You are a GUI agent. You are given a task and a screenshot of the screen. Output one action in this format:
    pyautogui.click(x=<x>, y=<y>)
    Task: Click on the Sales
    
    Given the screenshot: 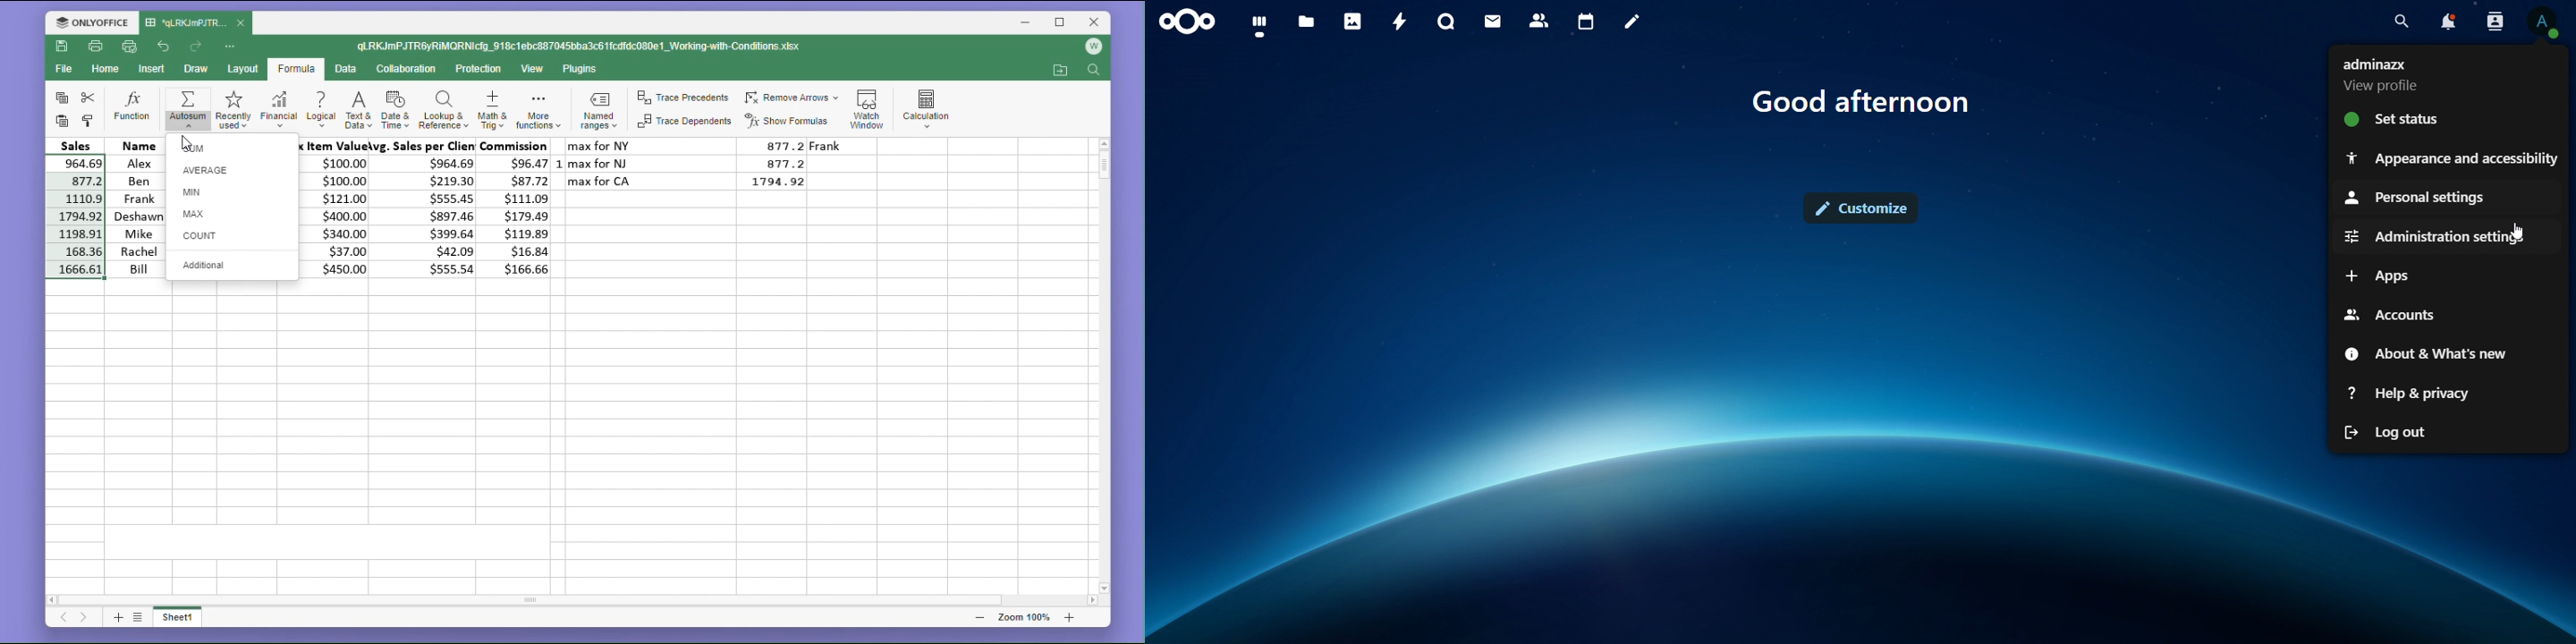 What is the action you would take?
    pyautogui.click(x=76, y=145)
    